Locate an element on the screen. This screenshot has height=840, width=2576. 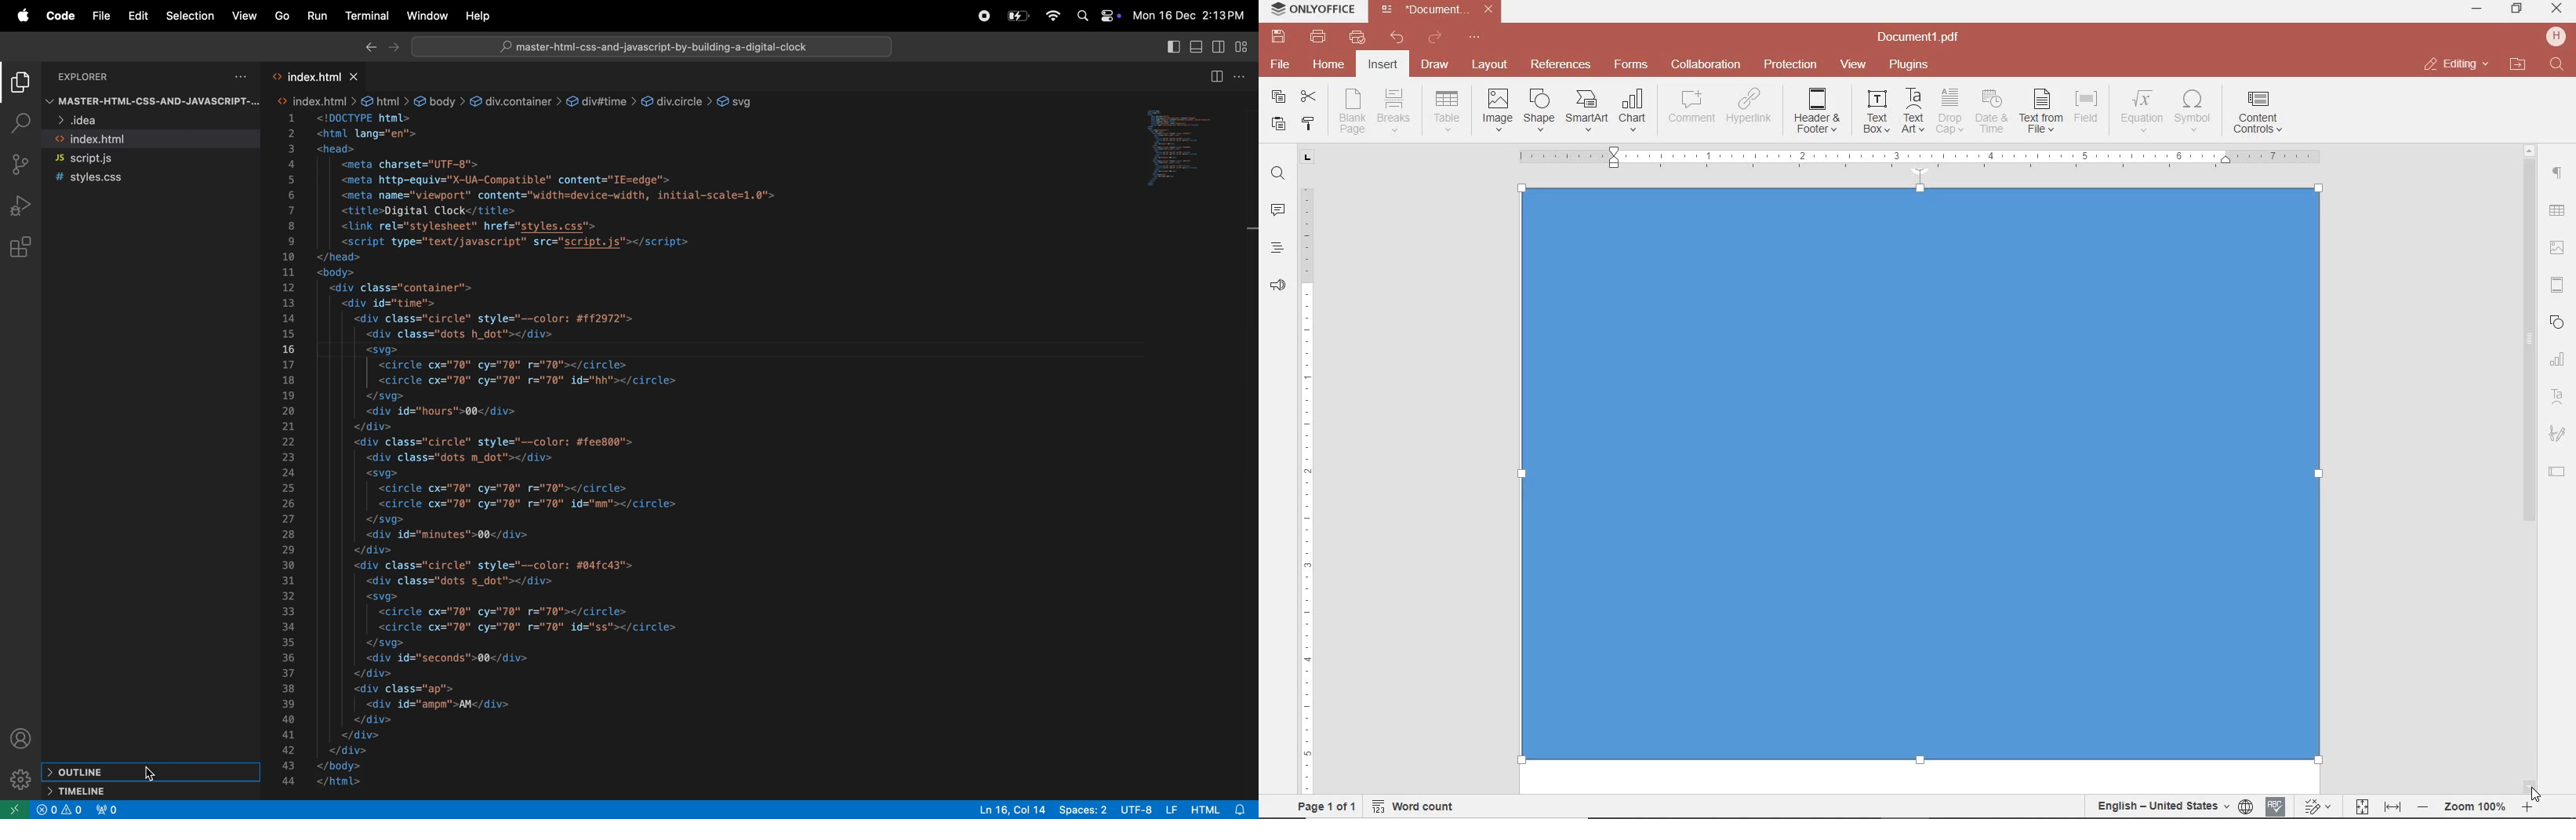
DROP CAP is located at coordinates (1949, 111).